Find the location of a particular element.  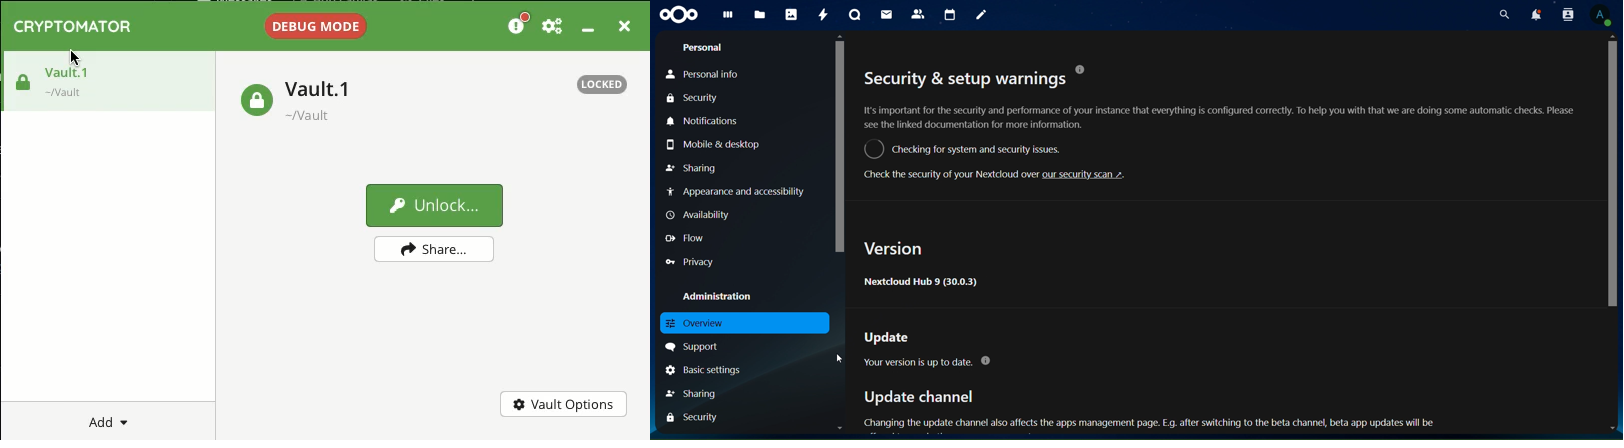

search contacts is located at coordinates (1568, 15).